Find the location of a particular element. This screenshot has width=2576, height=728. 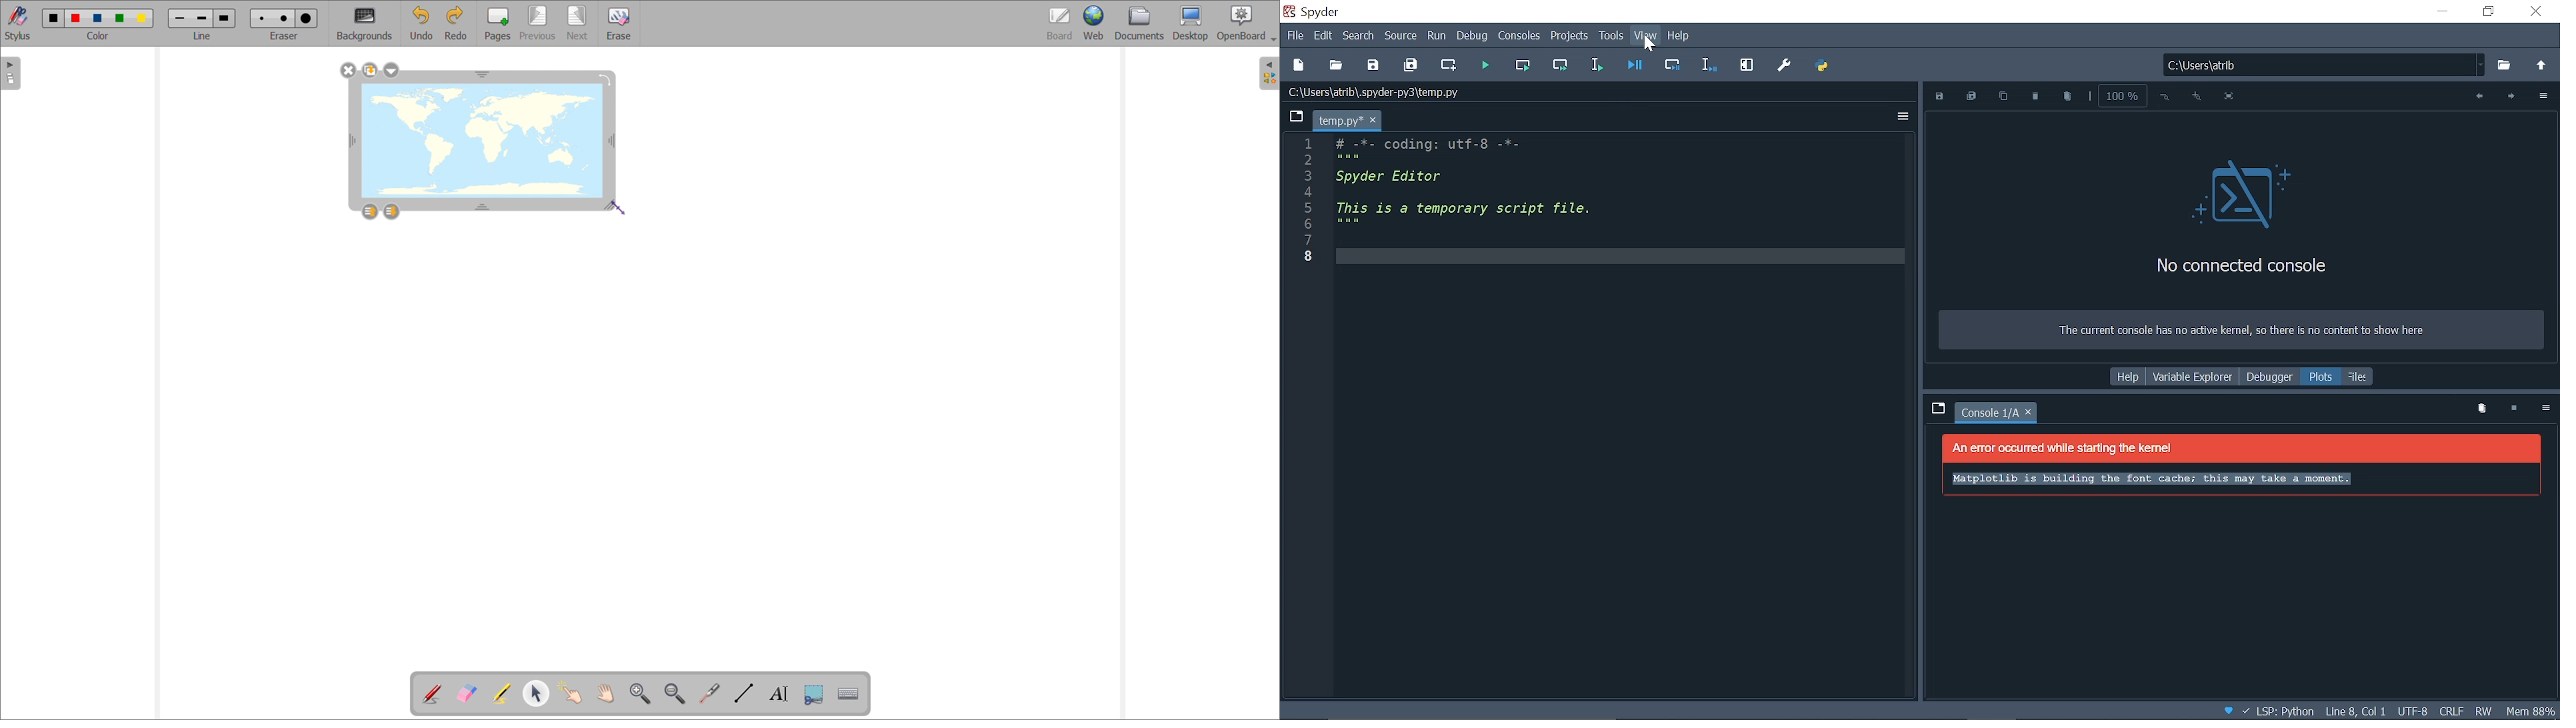

select and modify object is located at coordinates (536, 694).